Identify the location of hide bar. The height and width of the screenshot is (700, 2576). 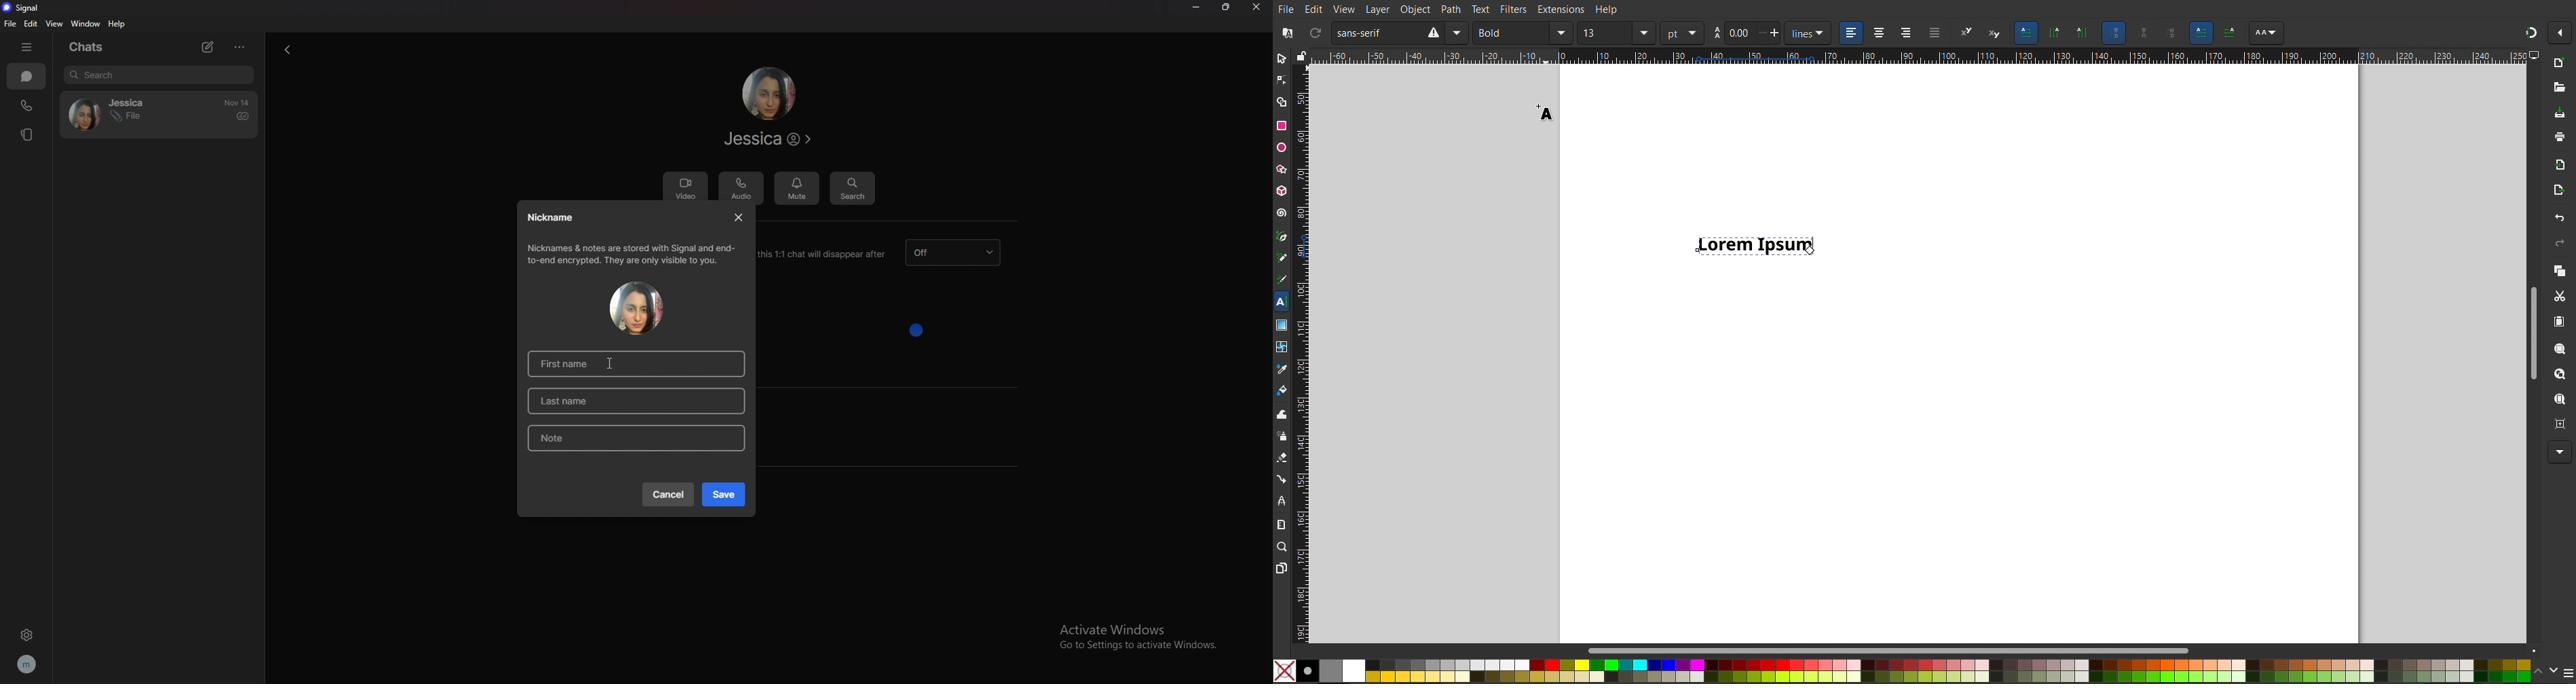
(29, 46).